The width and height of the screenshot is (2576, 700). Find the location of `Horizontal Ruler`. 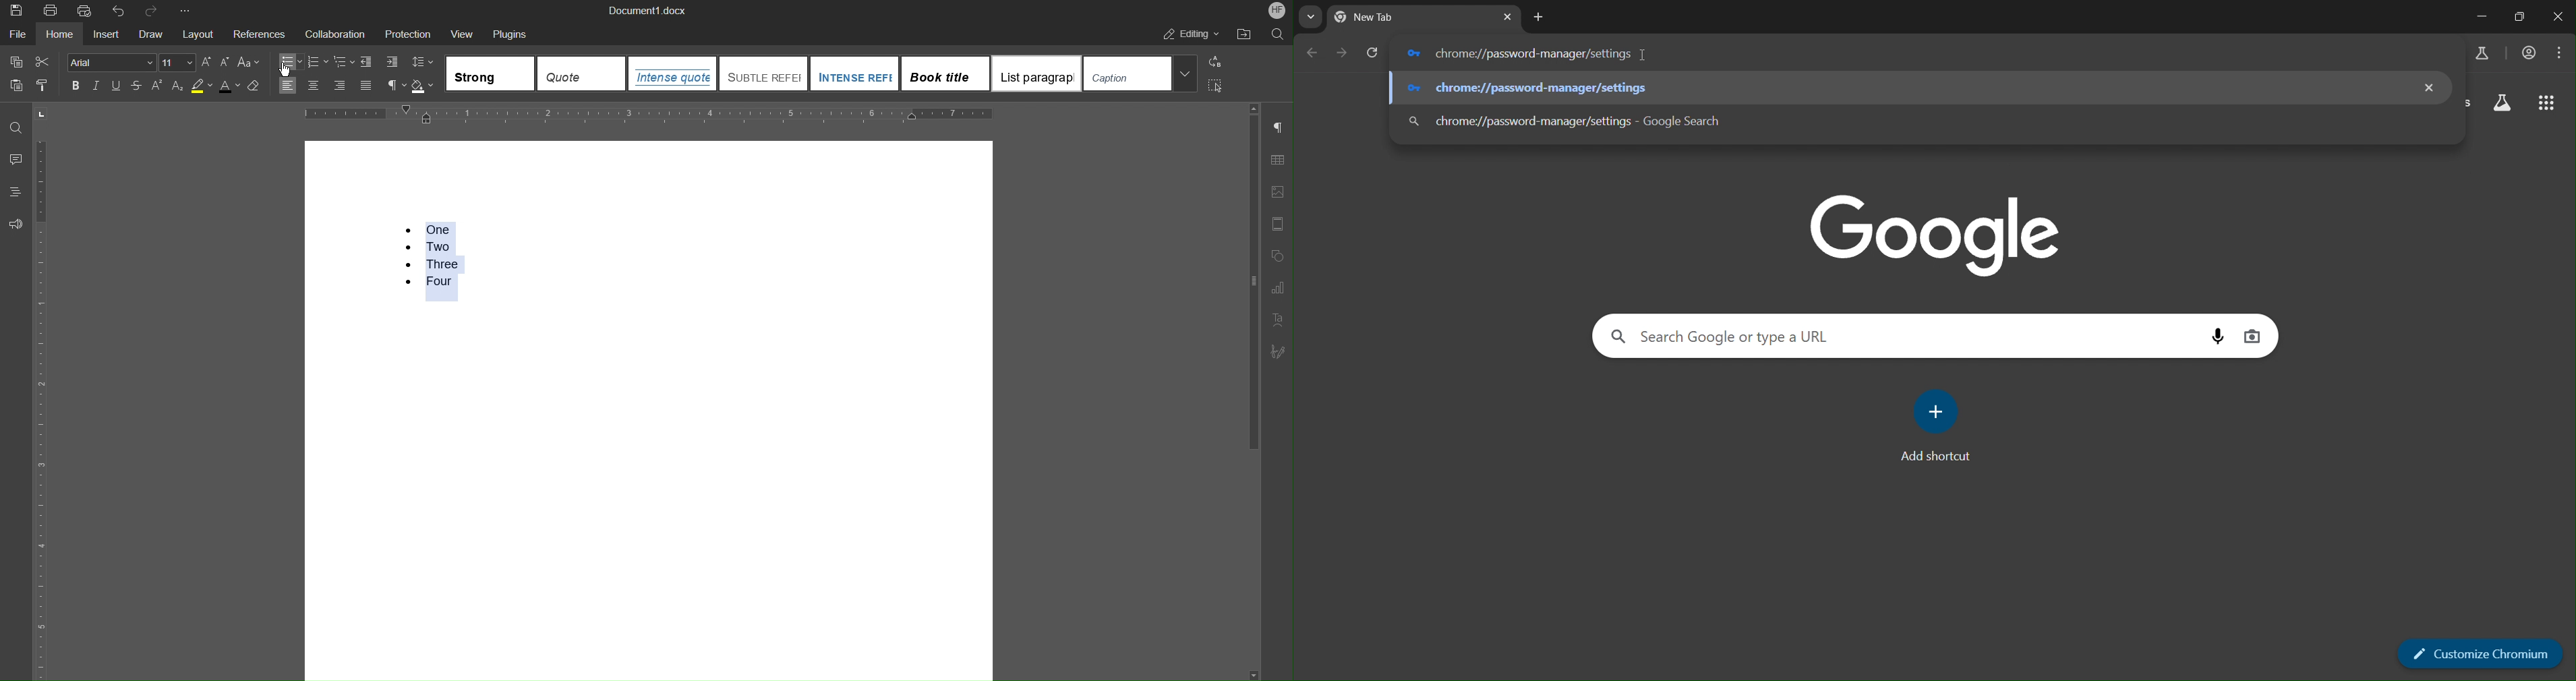

Horizontal Ruler is located at coordinates (649, 115).